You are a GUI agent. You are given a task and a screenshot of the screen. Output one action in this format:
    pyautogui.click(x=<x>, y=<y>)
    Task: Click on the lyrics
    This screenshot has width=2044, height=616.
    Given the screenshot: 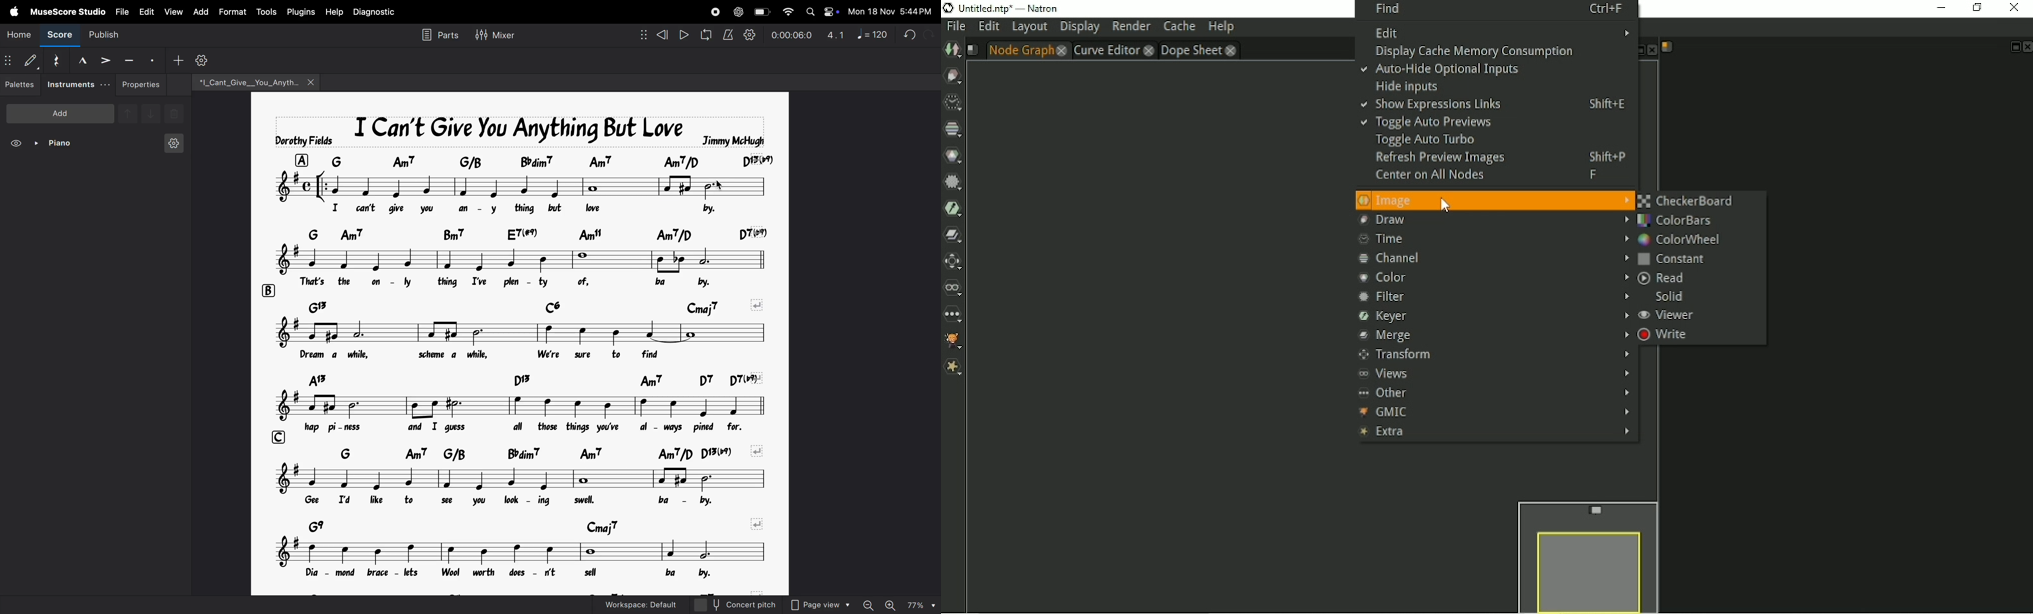 What is the action you would take?
    pyautogui.click(x=522, y=576)
    